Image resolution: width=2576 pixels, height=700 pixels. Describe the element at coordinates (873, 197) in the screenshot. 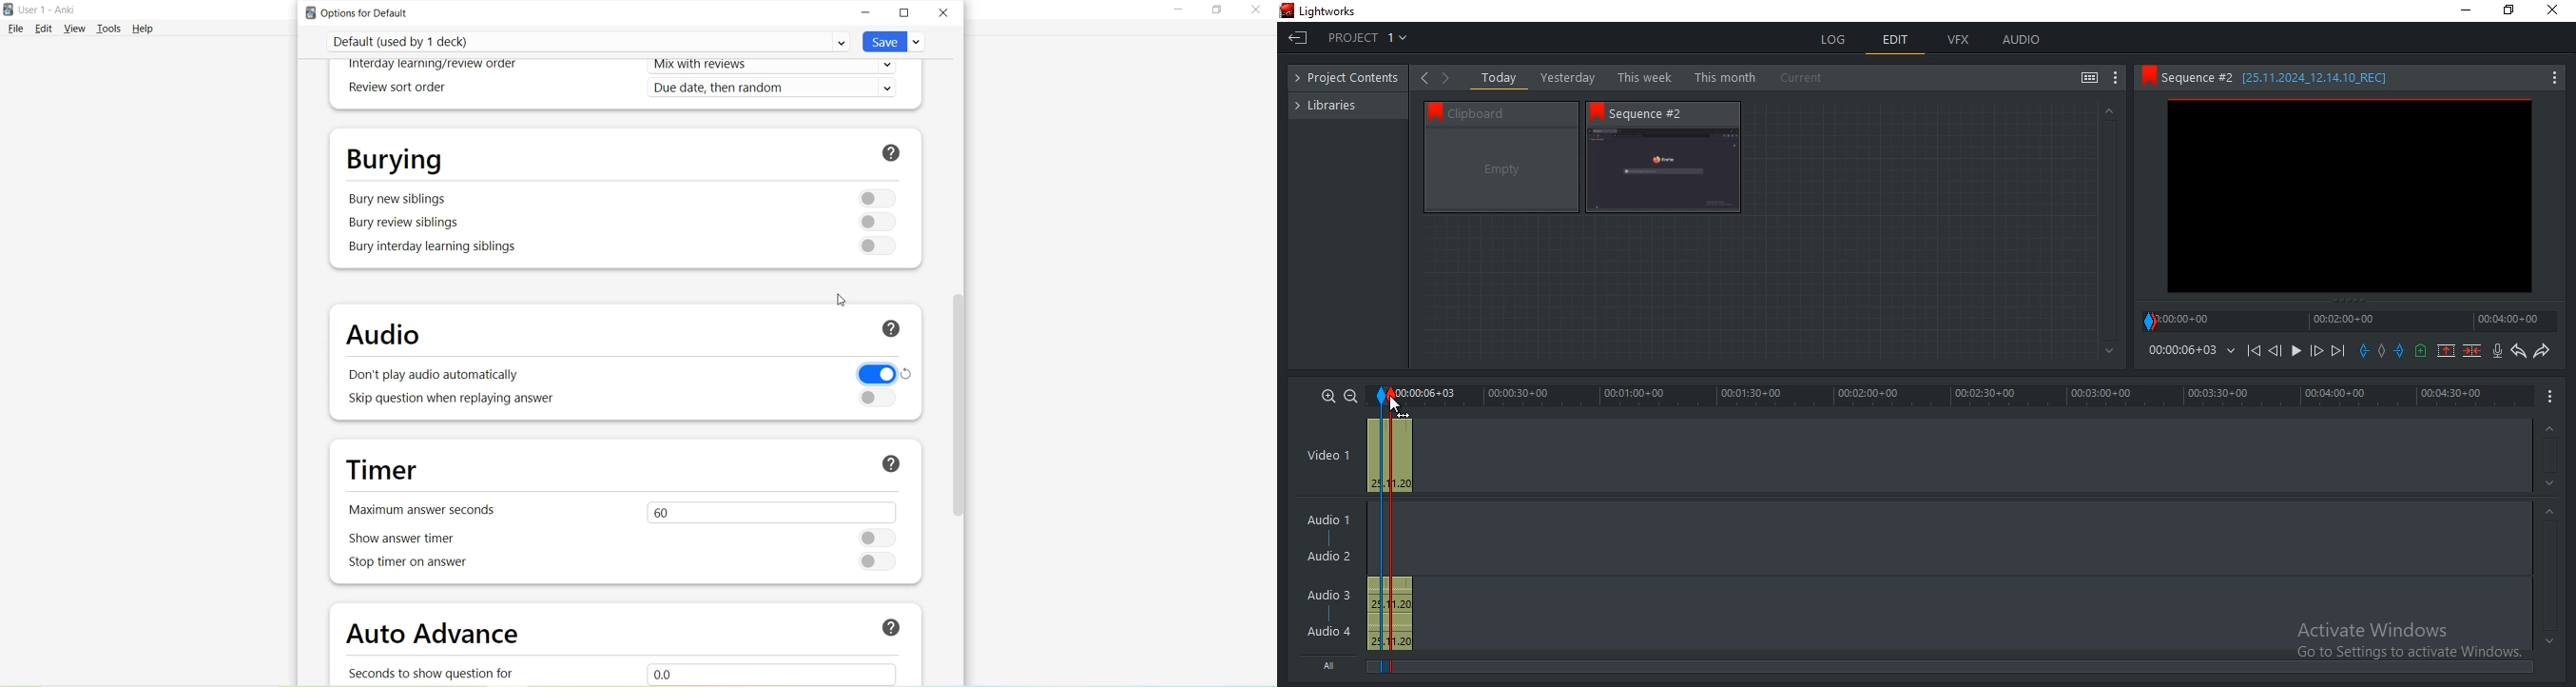

I see `Toggle` at that location.